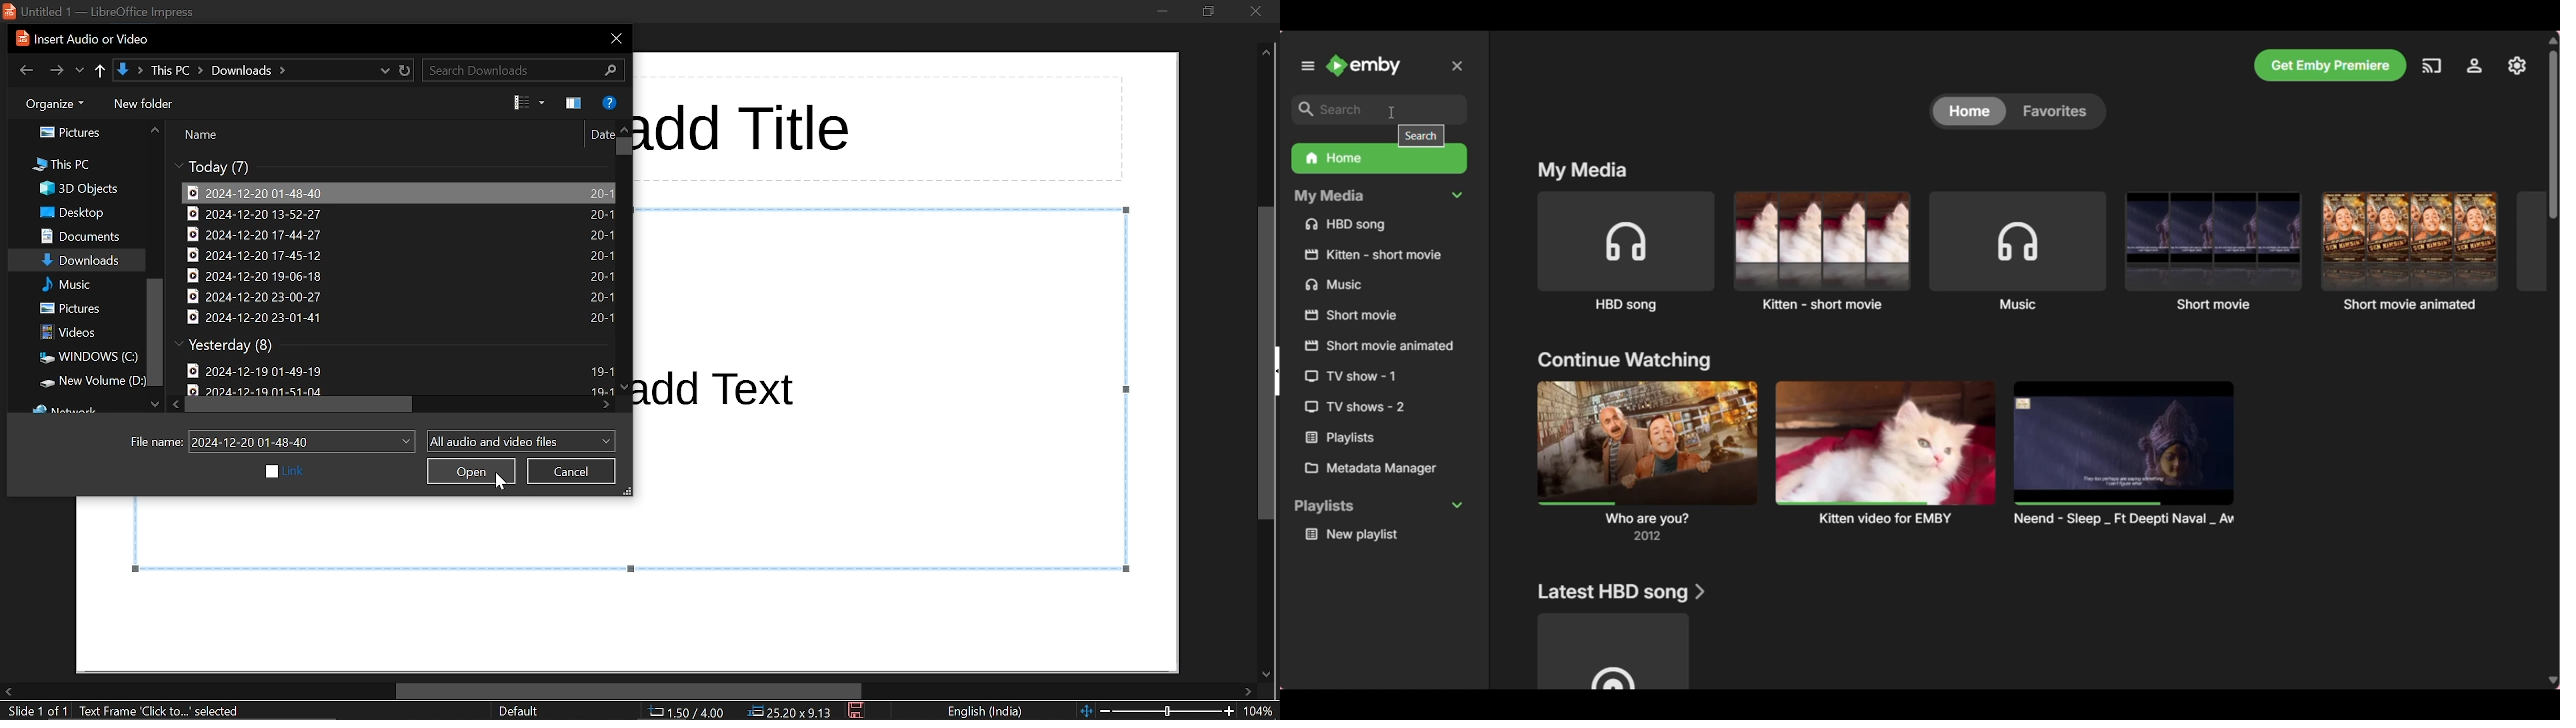 Image resolution: width=2576 pixels, height=728 pixels. Describe the element at coordinates (1157, 712) in the screenshot. I see `zoom change` at that location.